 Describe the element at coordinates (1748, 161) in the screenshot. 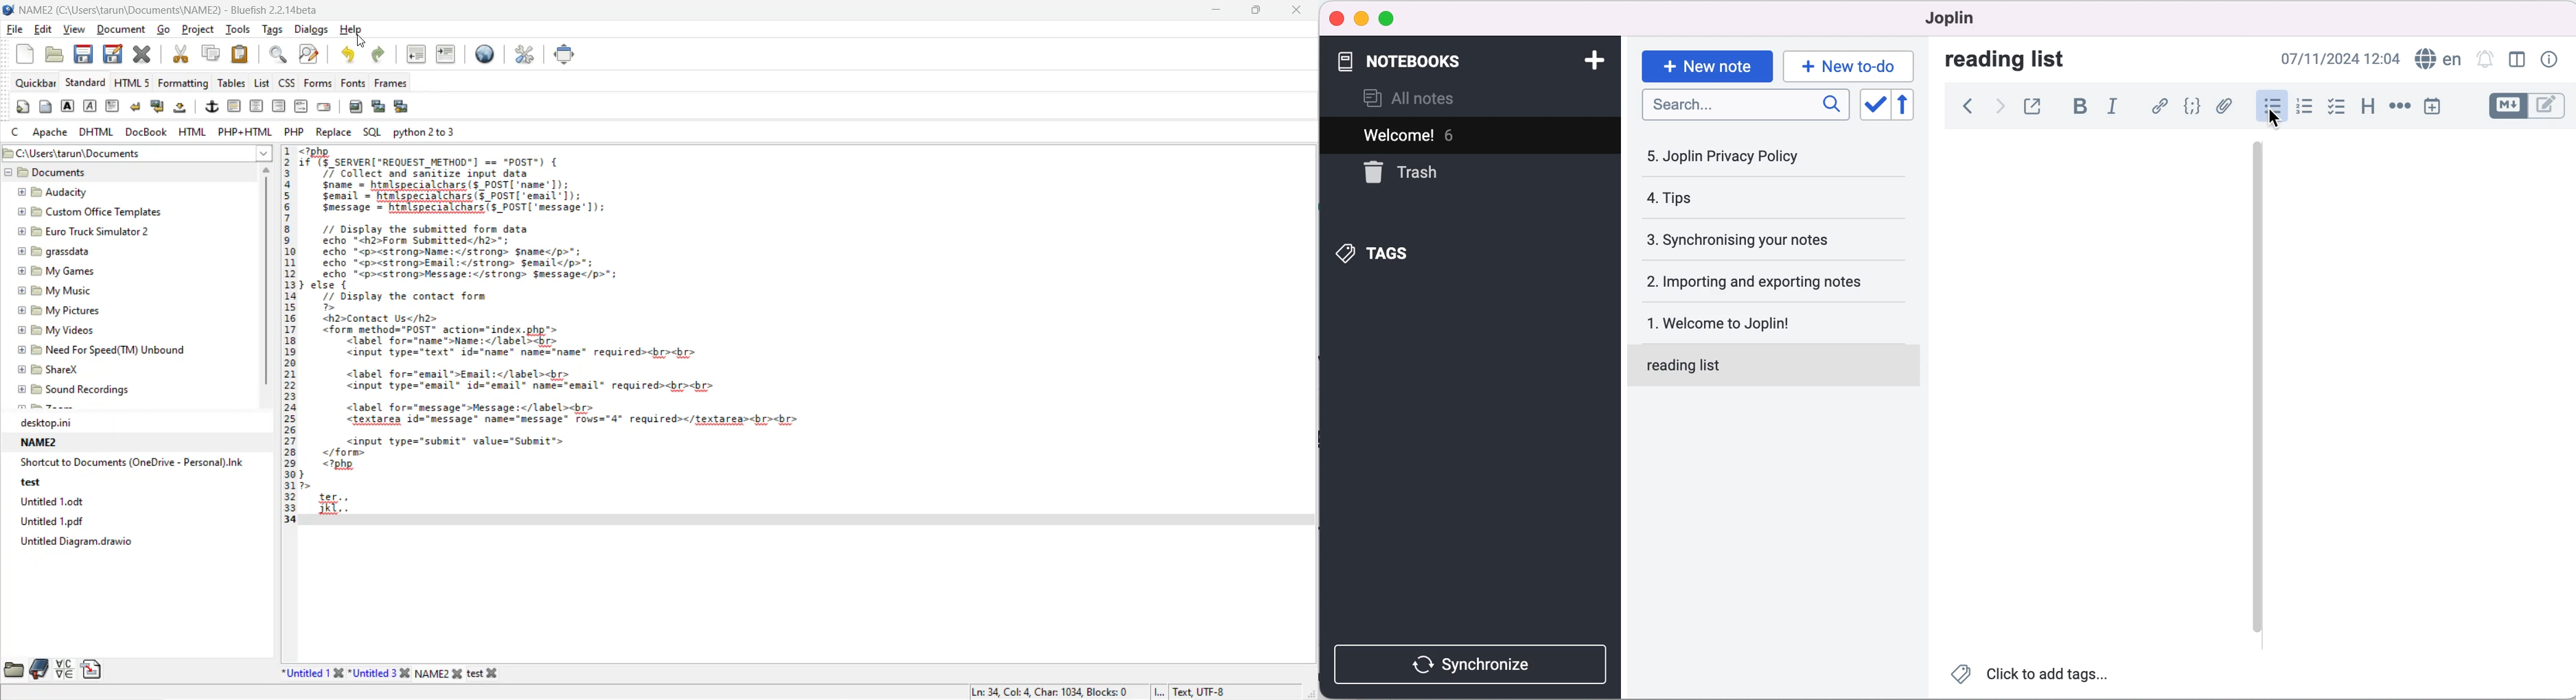

I see `joplin privacy policy` at that location.